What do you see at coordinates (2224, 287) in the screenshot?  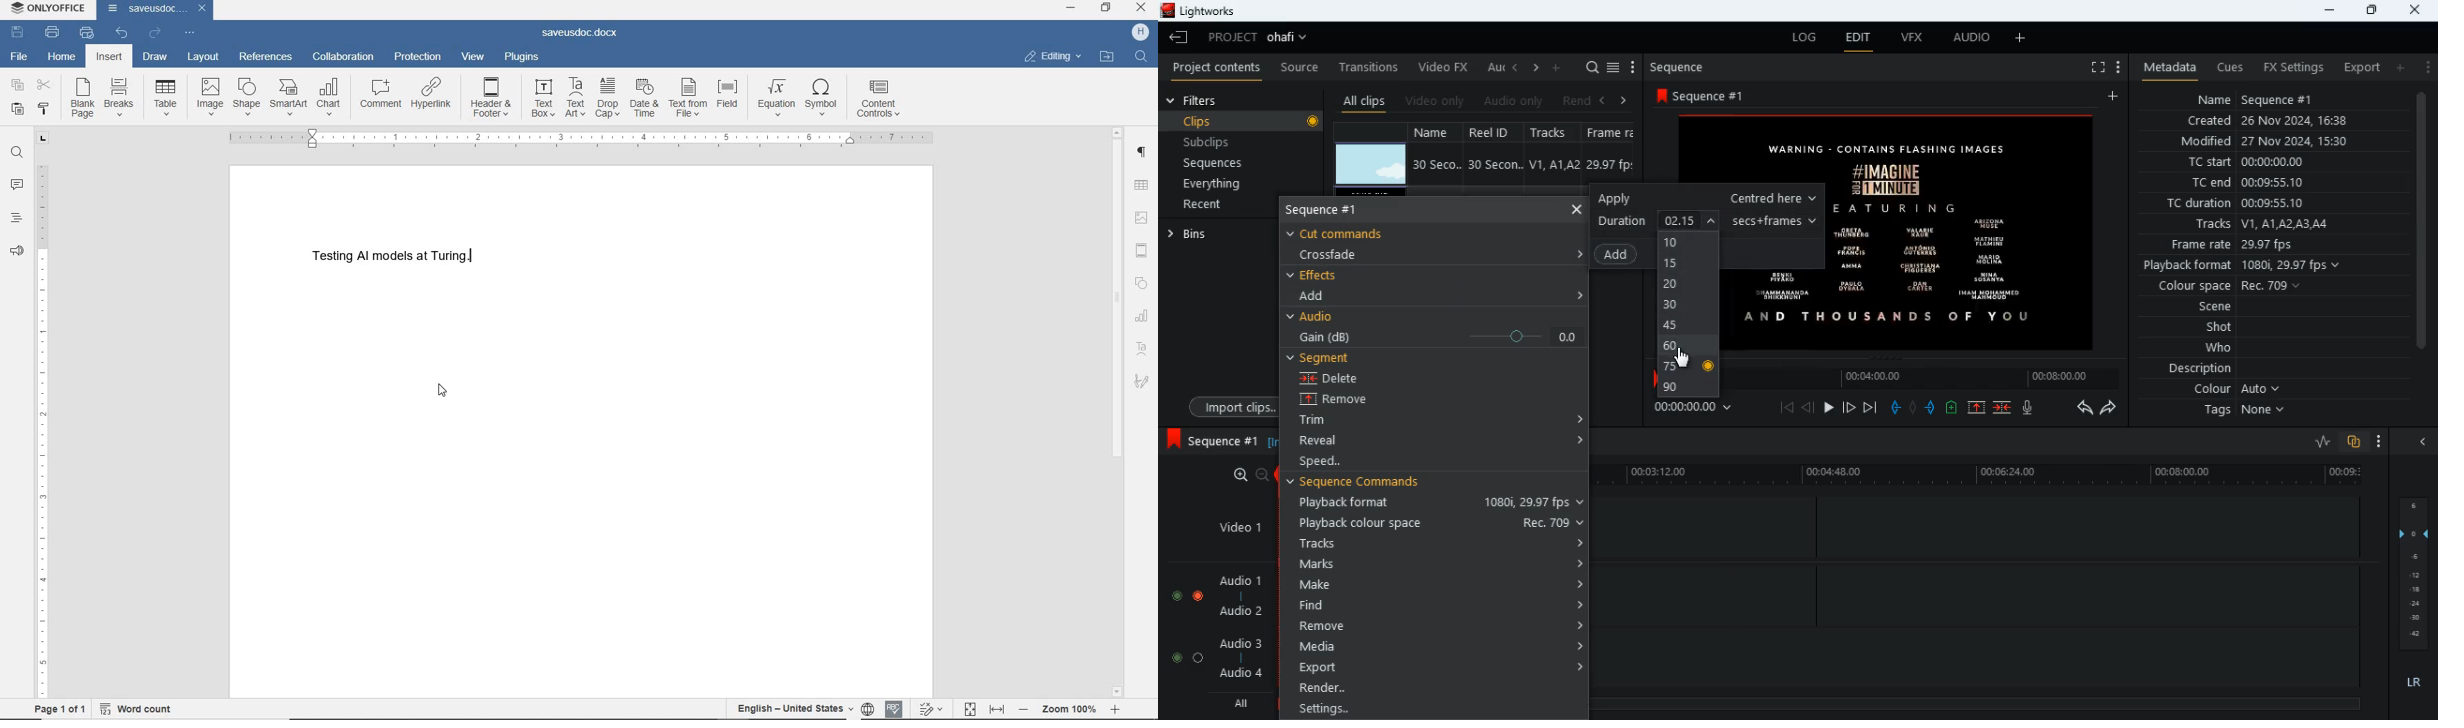 I see `colour space` at bounding box center [2224, 287].